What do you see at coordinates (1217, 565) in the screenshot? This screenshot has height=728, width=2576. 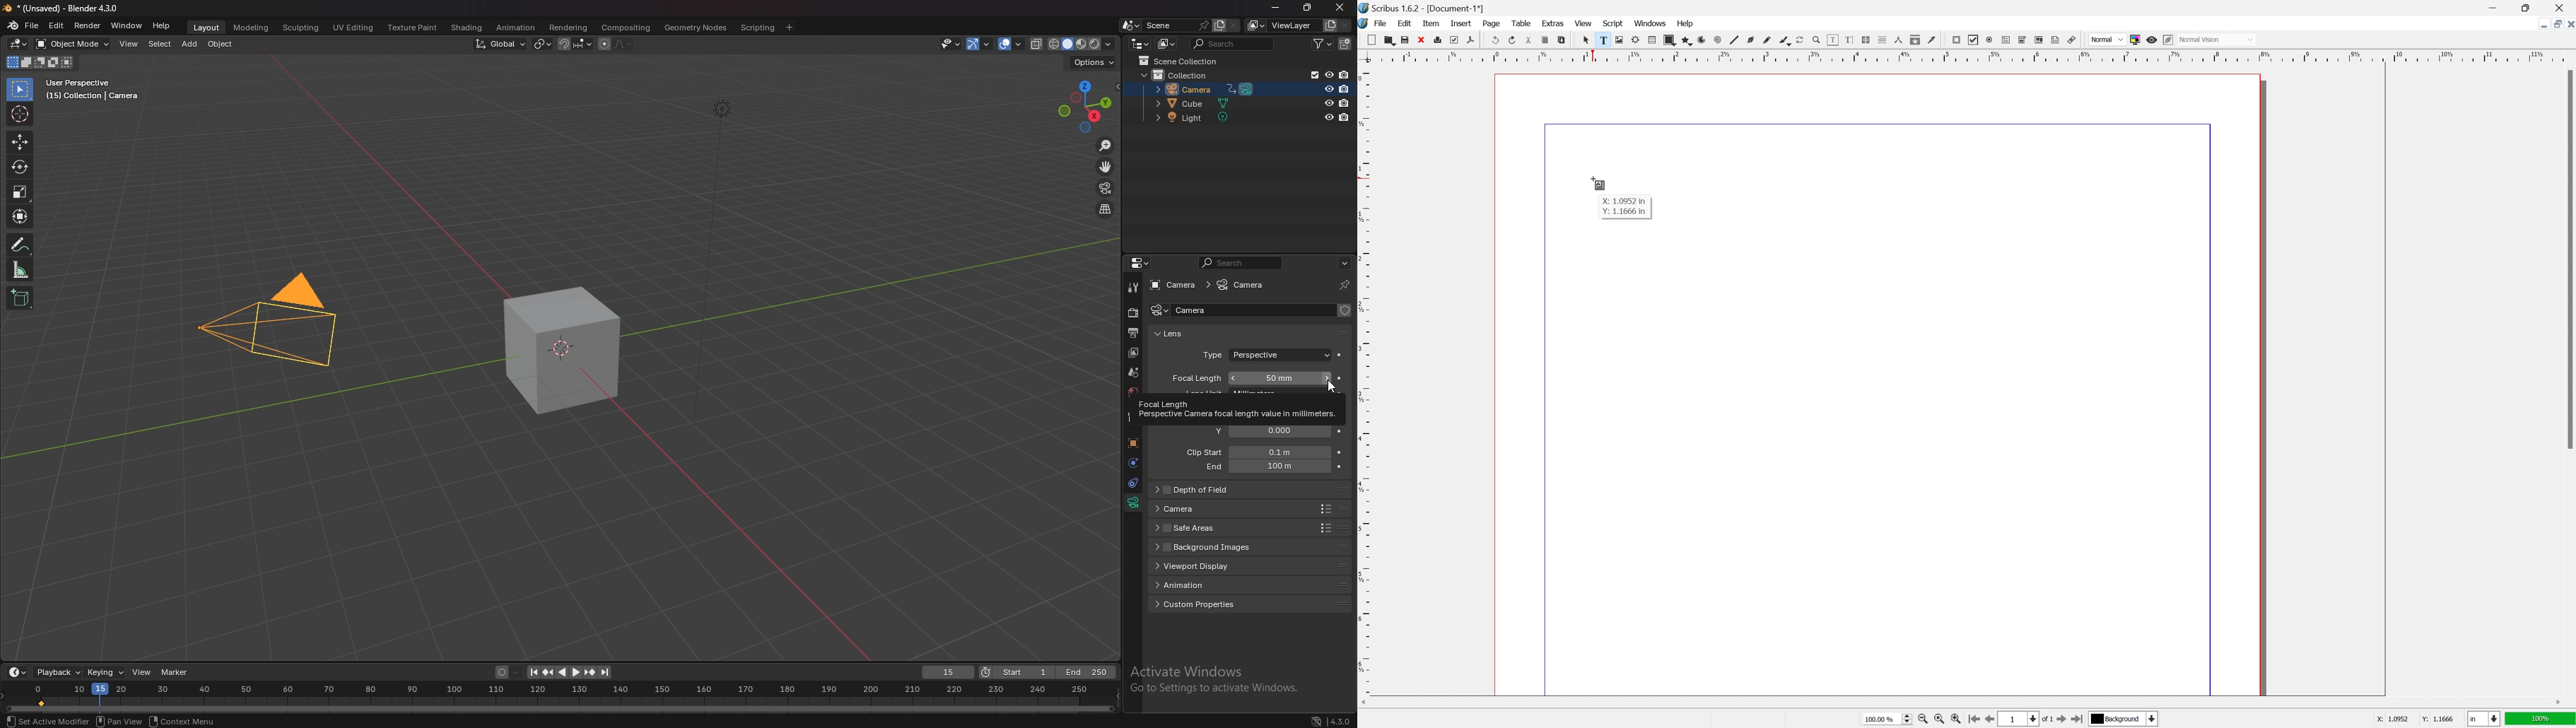 I see `viewport display` at bounding box center [1217, 565].